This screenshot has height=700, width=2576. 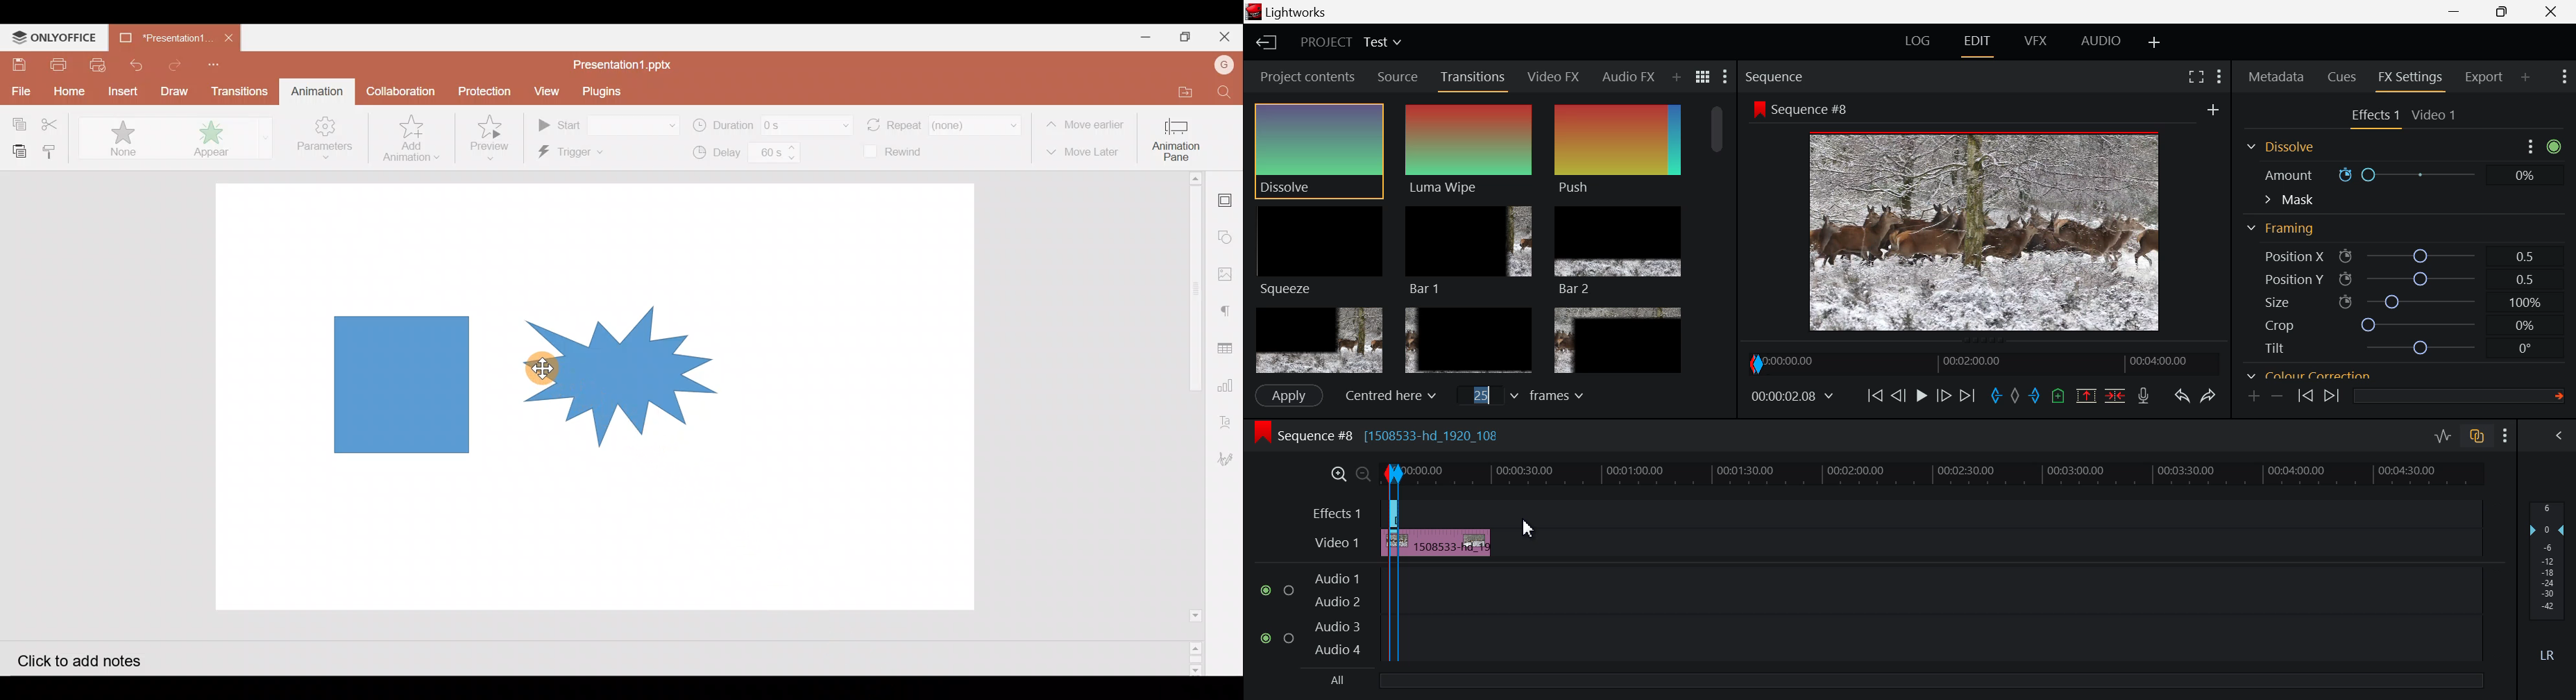 I want to click on None, so click(x=117, y=137).